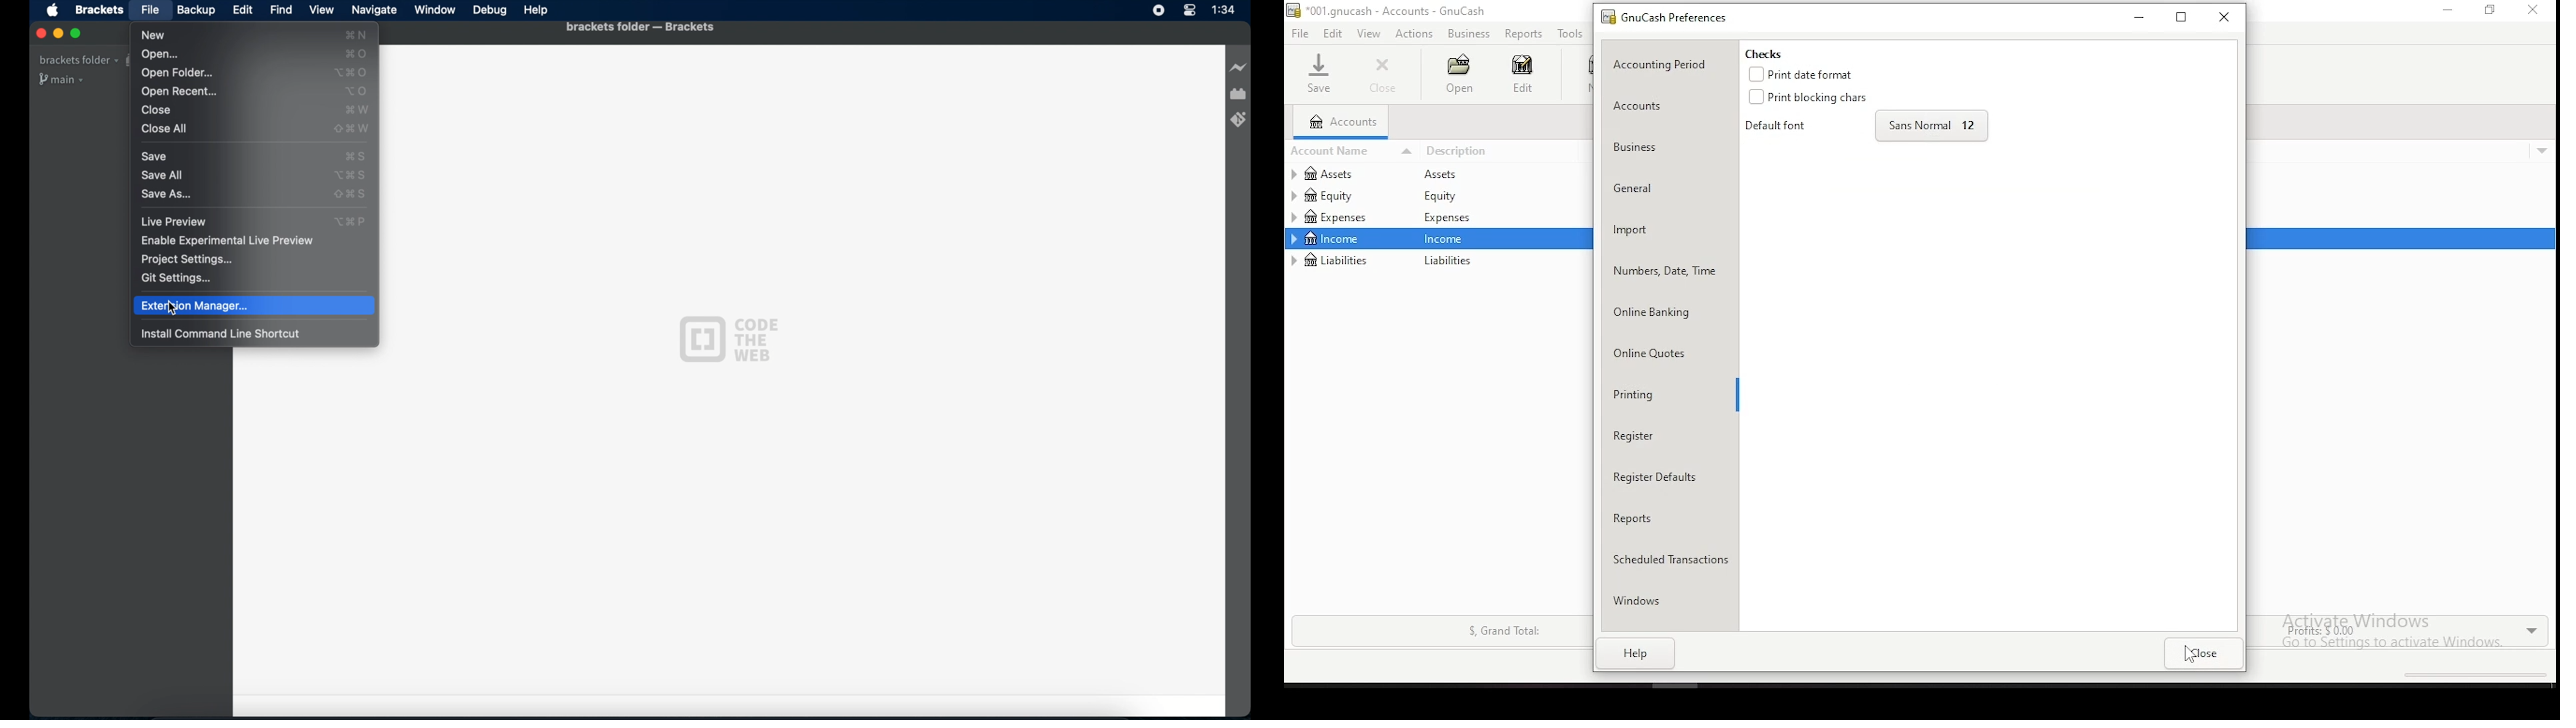  I want to click on accounts, so click(1342, 122).